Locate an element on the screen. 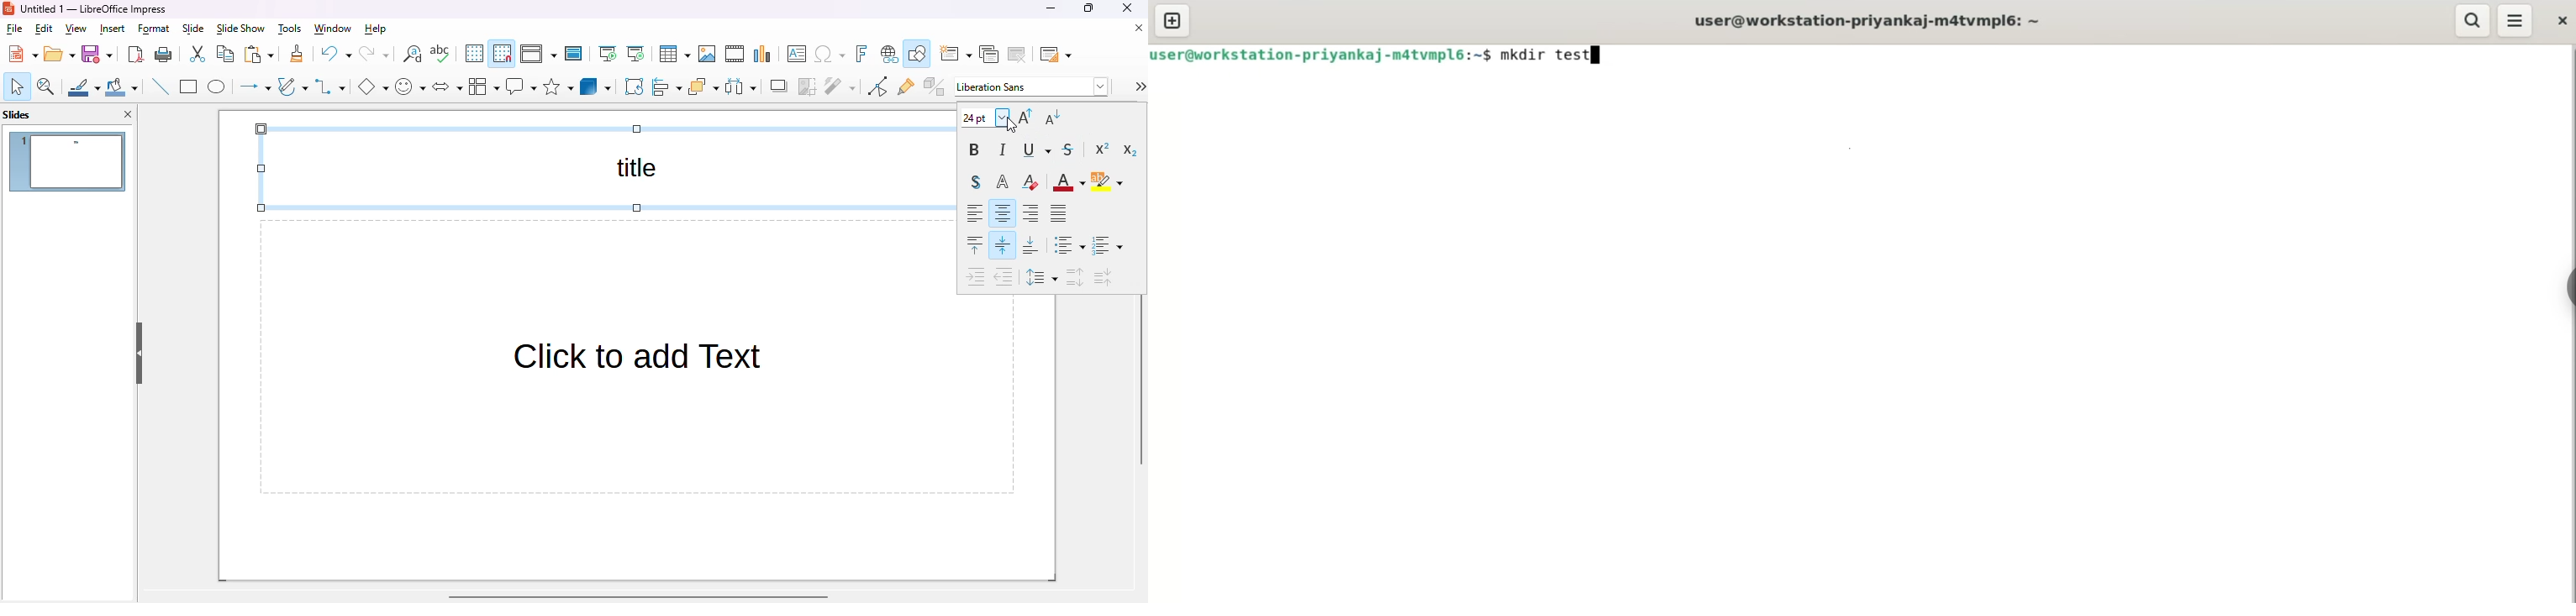 The width and height of the screenshot is (2576, 616). align bottom is located at coordinates (1031, 245).